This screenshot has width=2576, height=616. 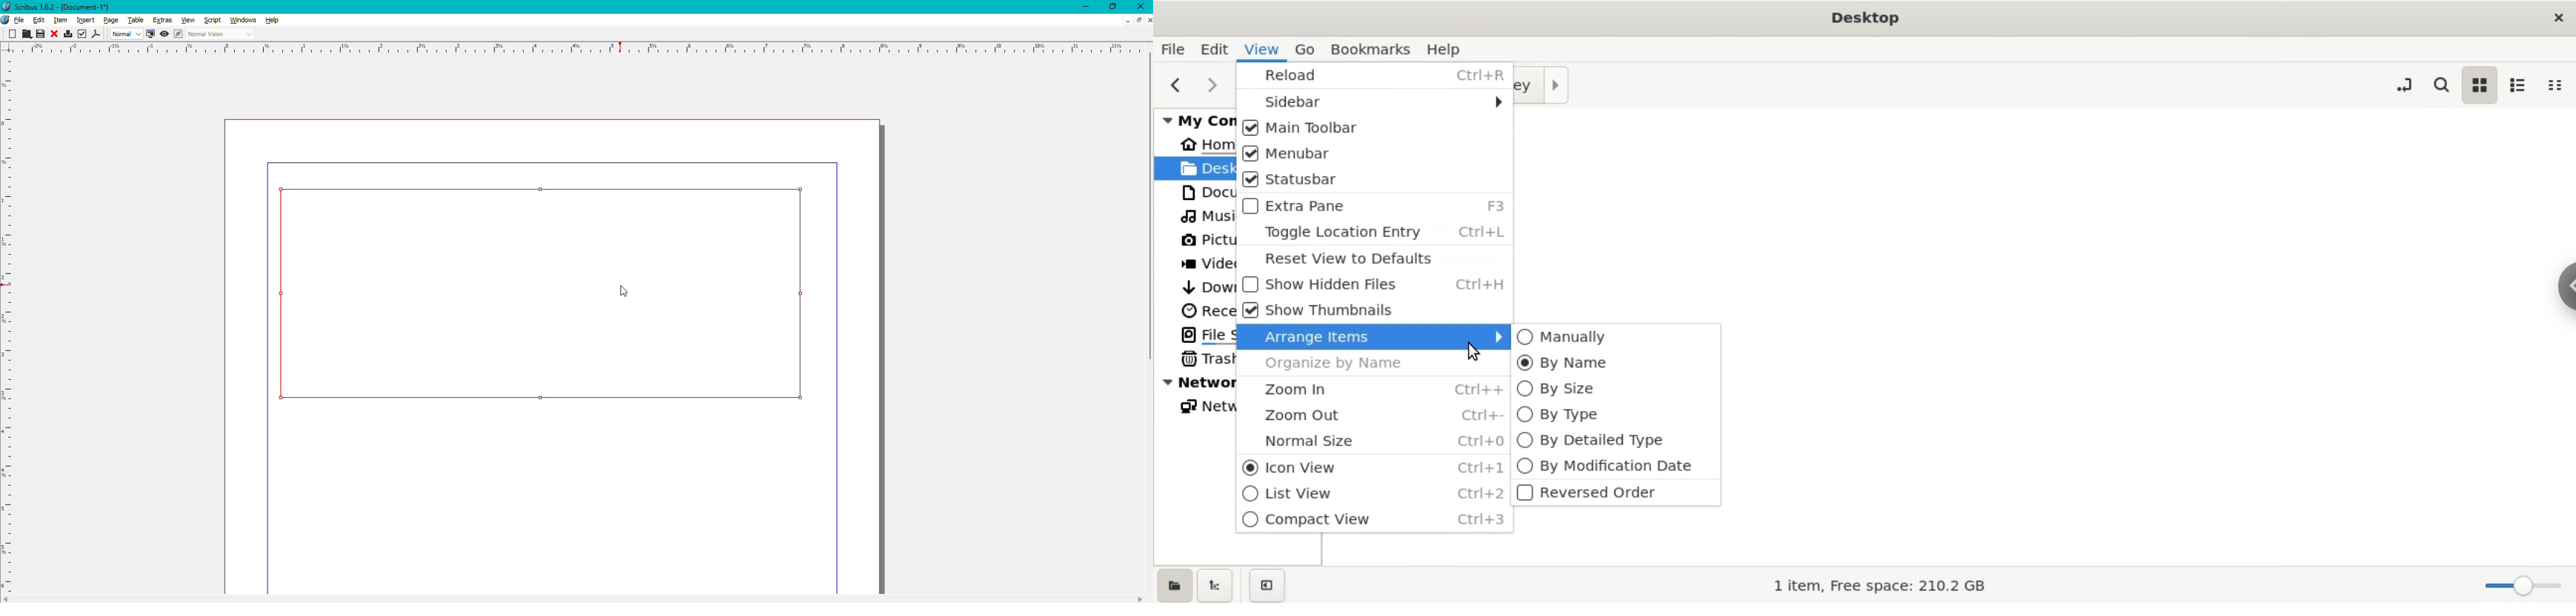 I want to click on Page, so click(x=113, y=19).